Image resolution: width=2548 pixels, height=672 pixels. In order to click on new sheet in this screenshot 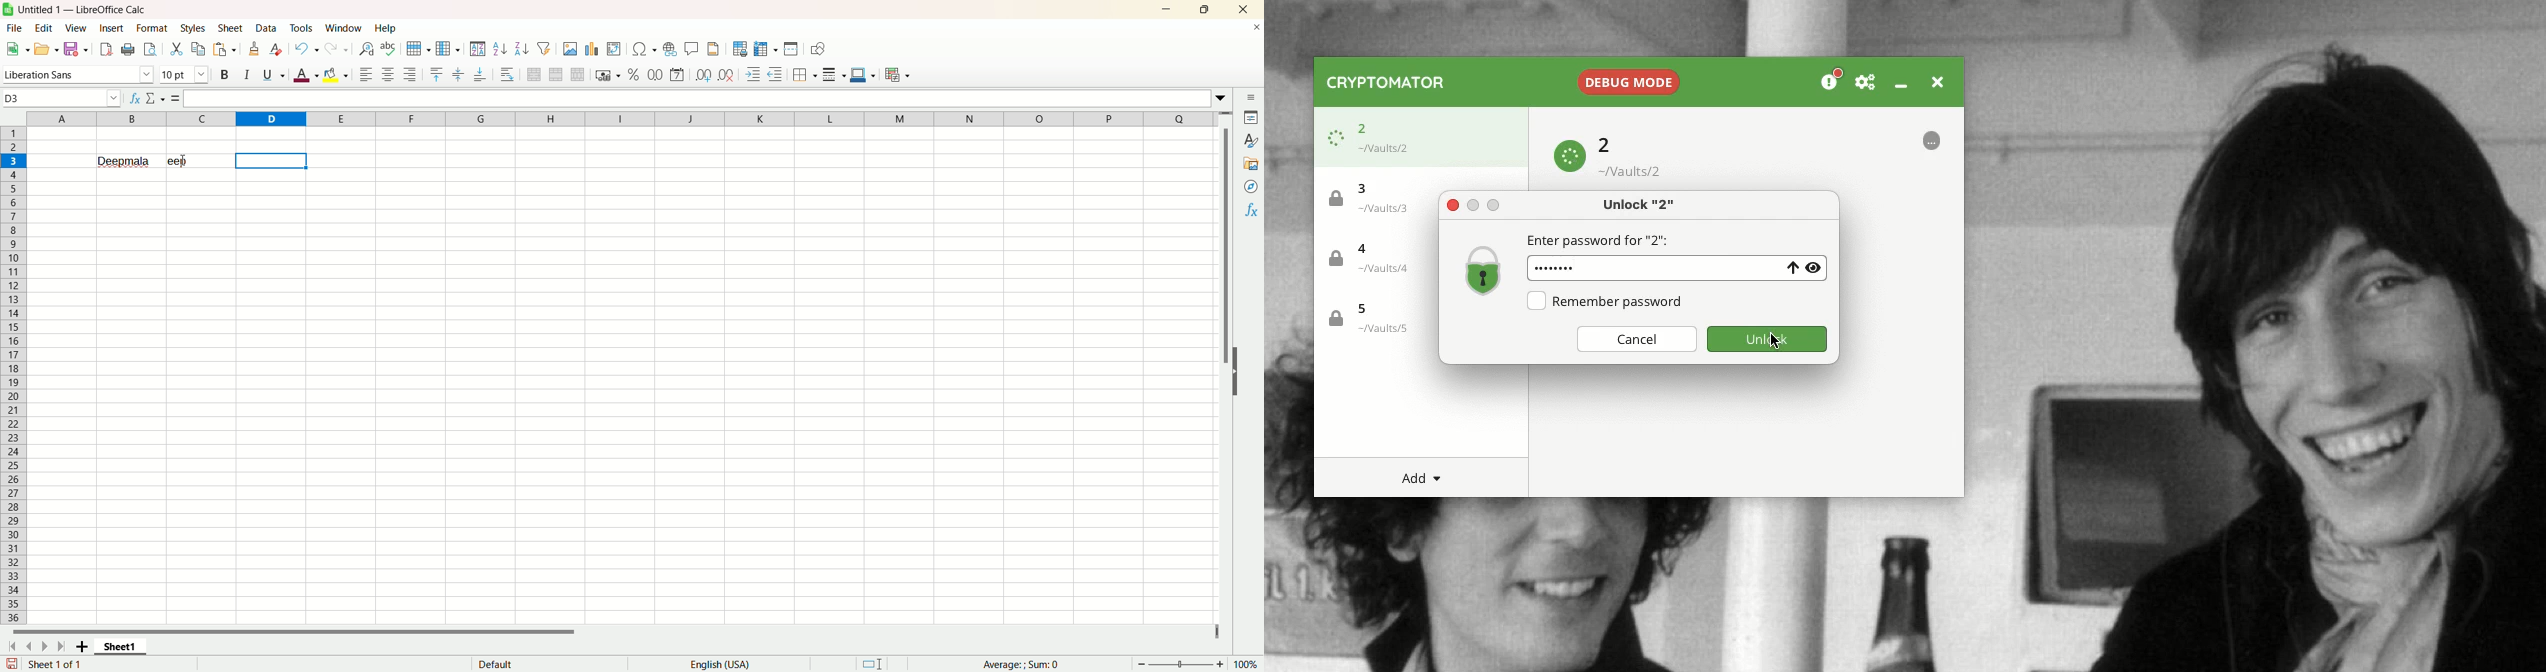, I will do `click(78, 648)`.